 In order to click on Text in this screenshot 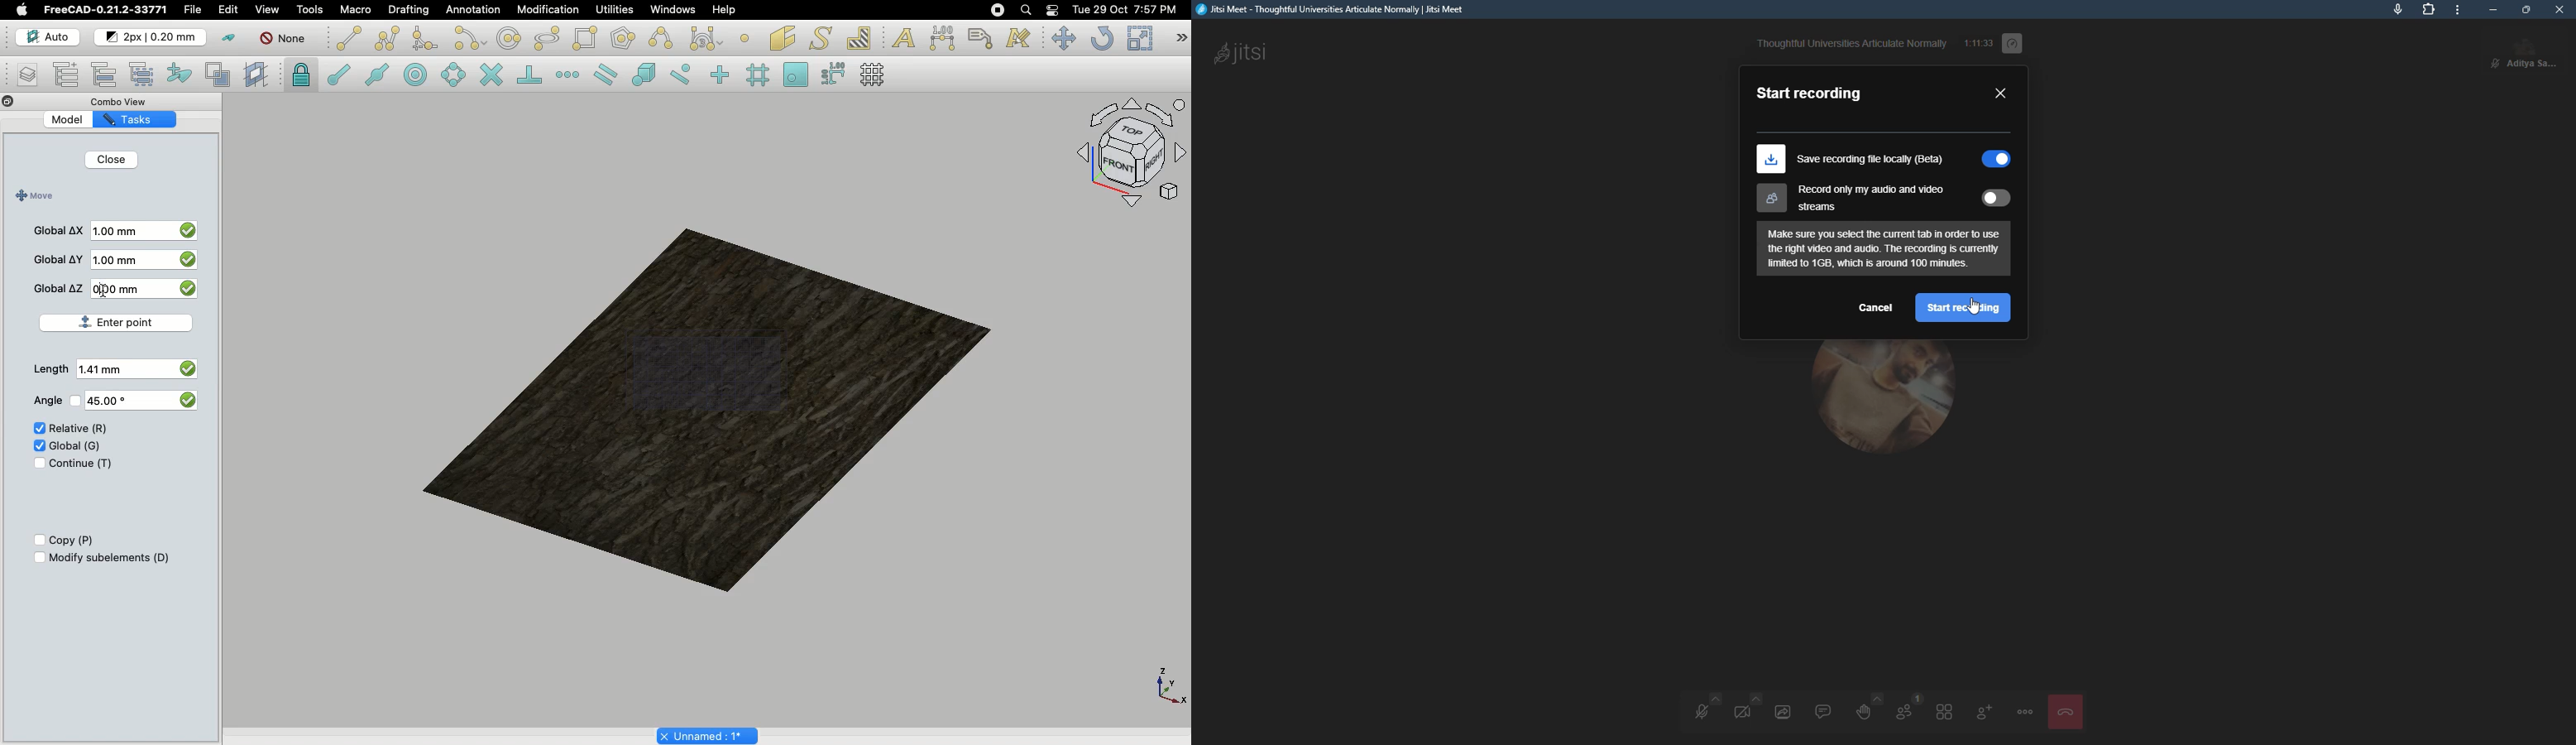, I will do `click(903, 39)`.